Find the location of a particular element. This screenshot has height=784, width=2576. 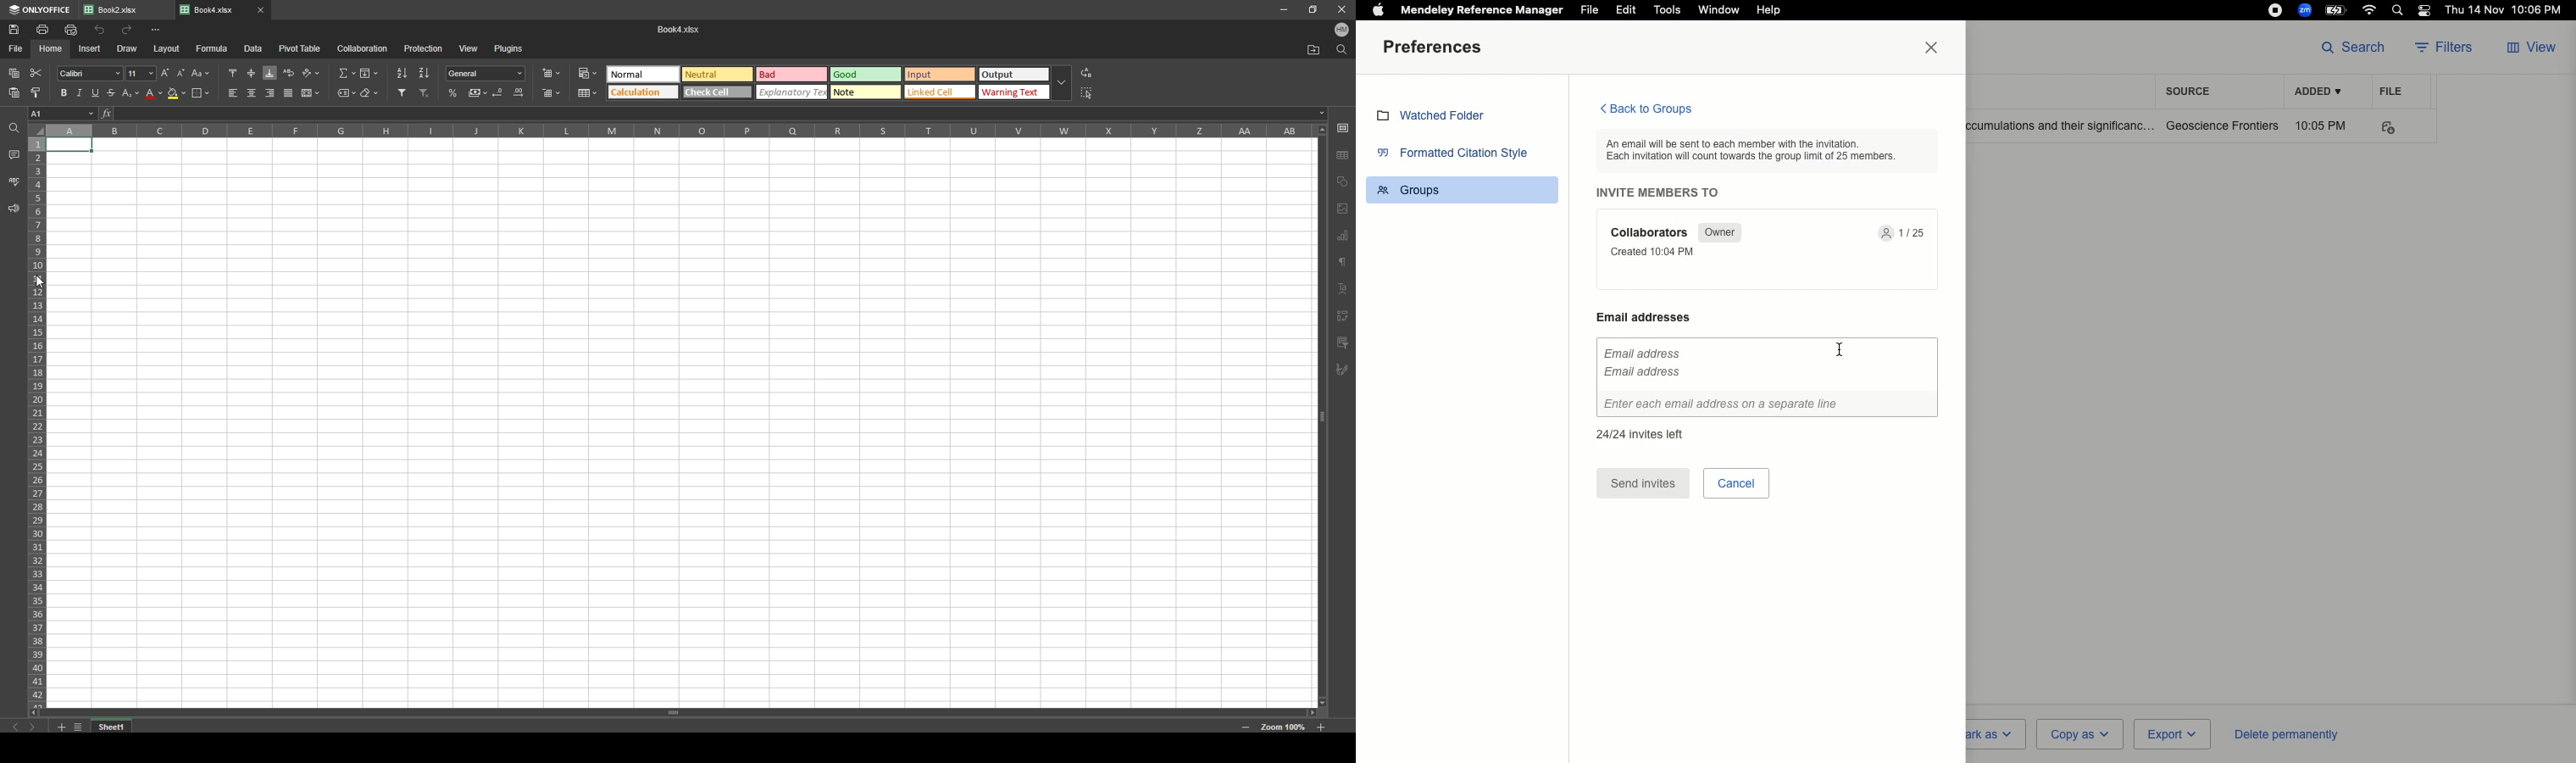

Mendeley reference manager is located at coordinates (1483, 10).